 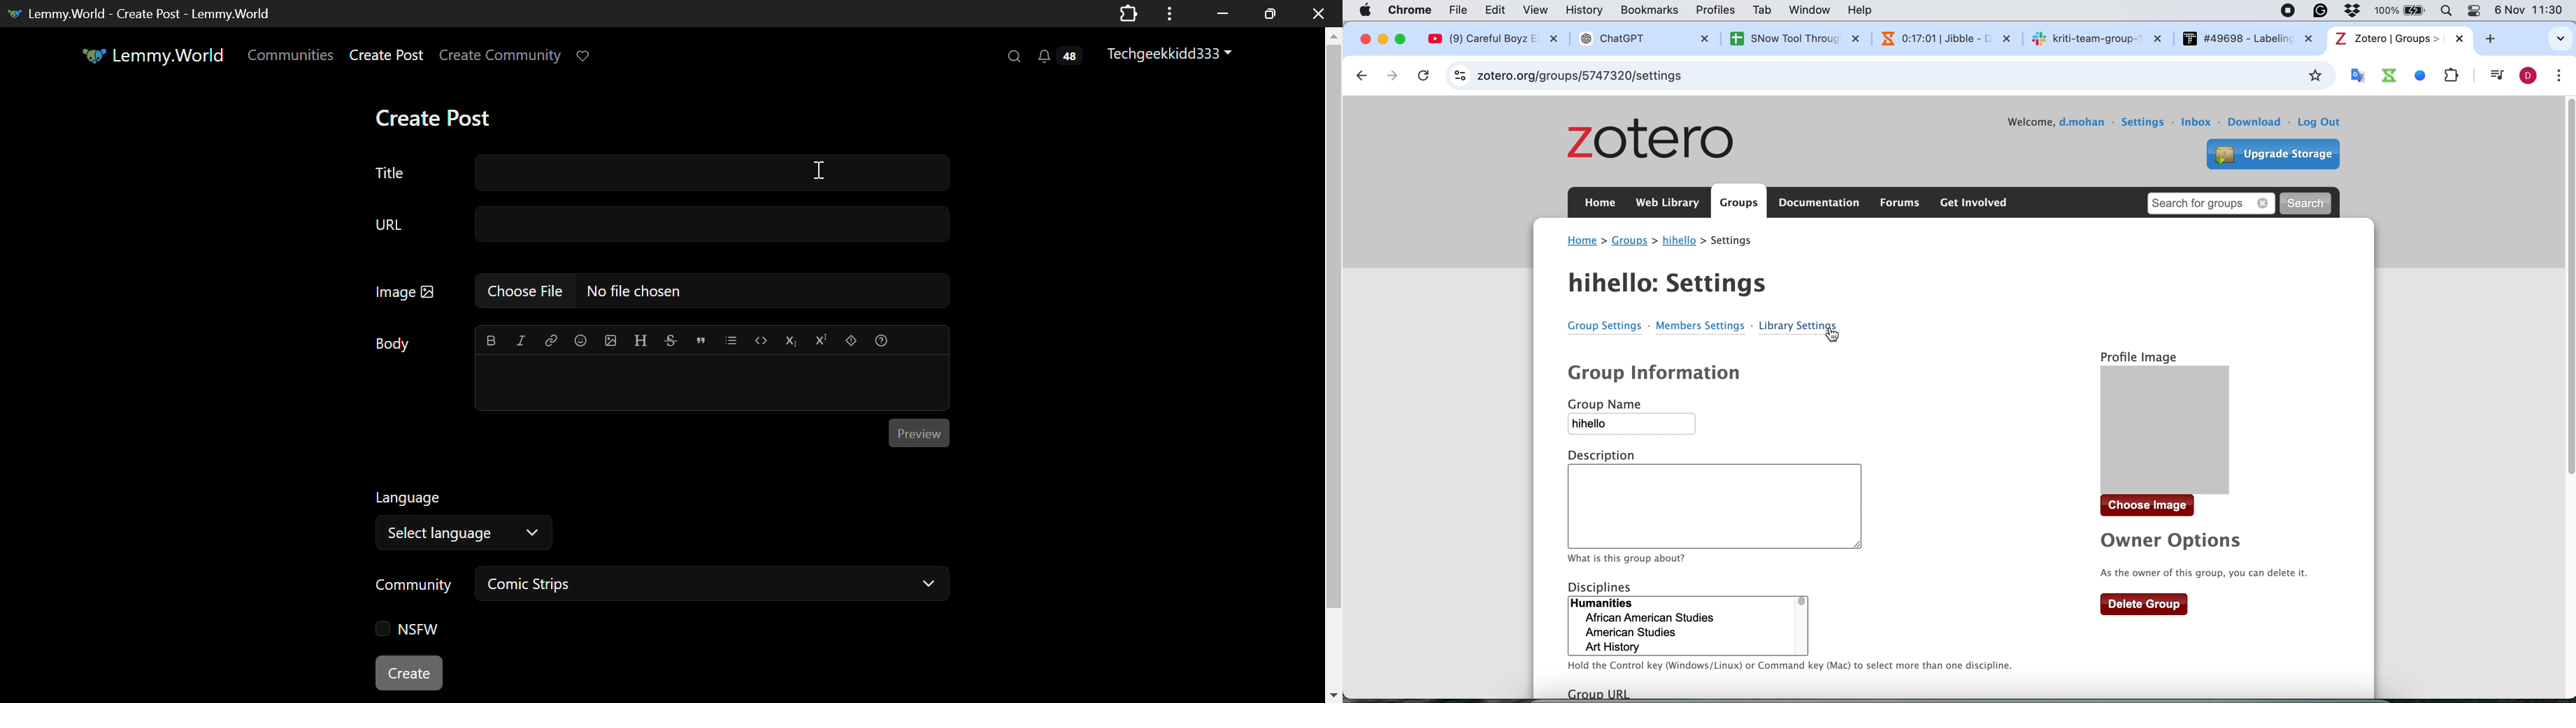 What do you see at coordinates (2028, 121) in the screenshot?
I see `welcome` at bounding box center [2028, 121].